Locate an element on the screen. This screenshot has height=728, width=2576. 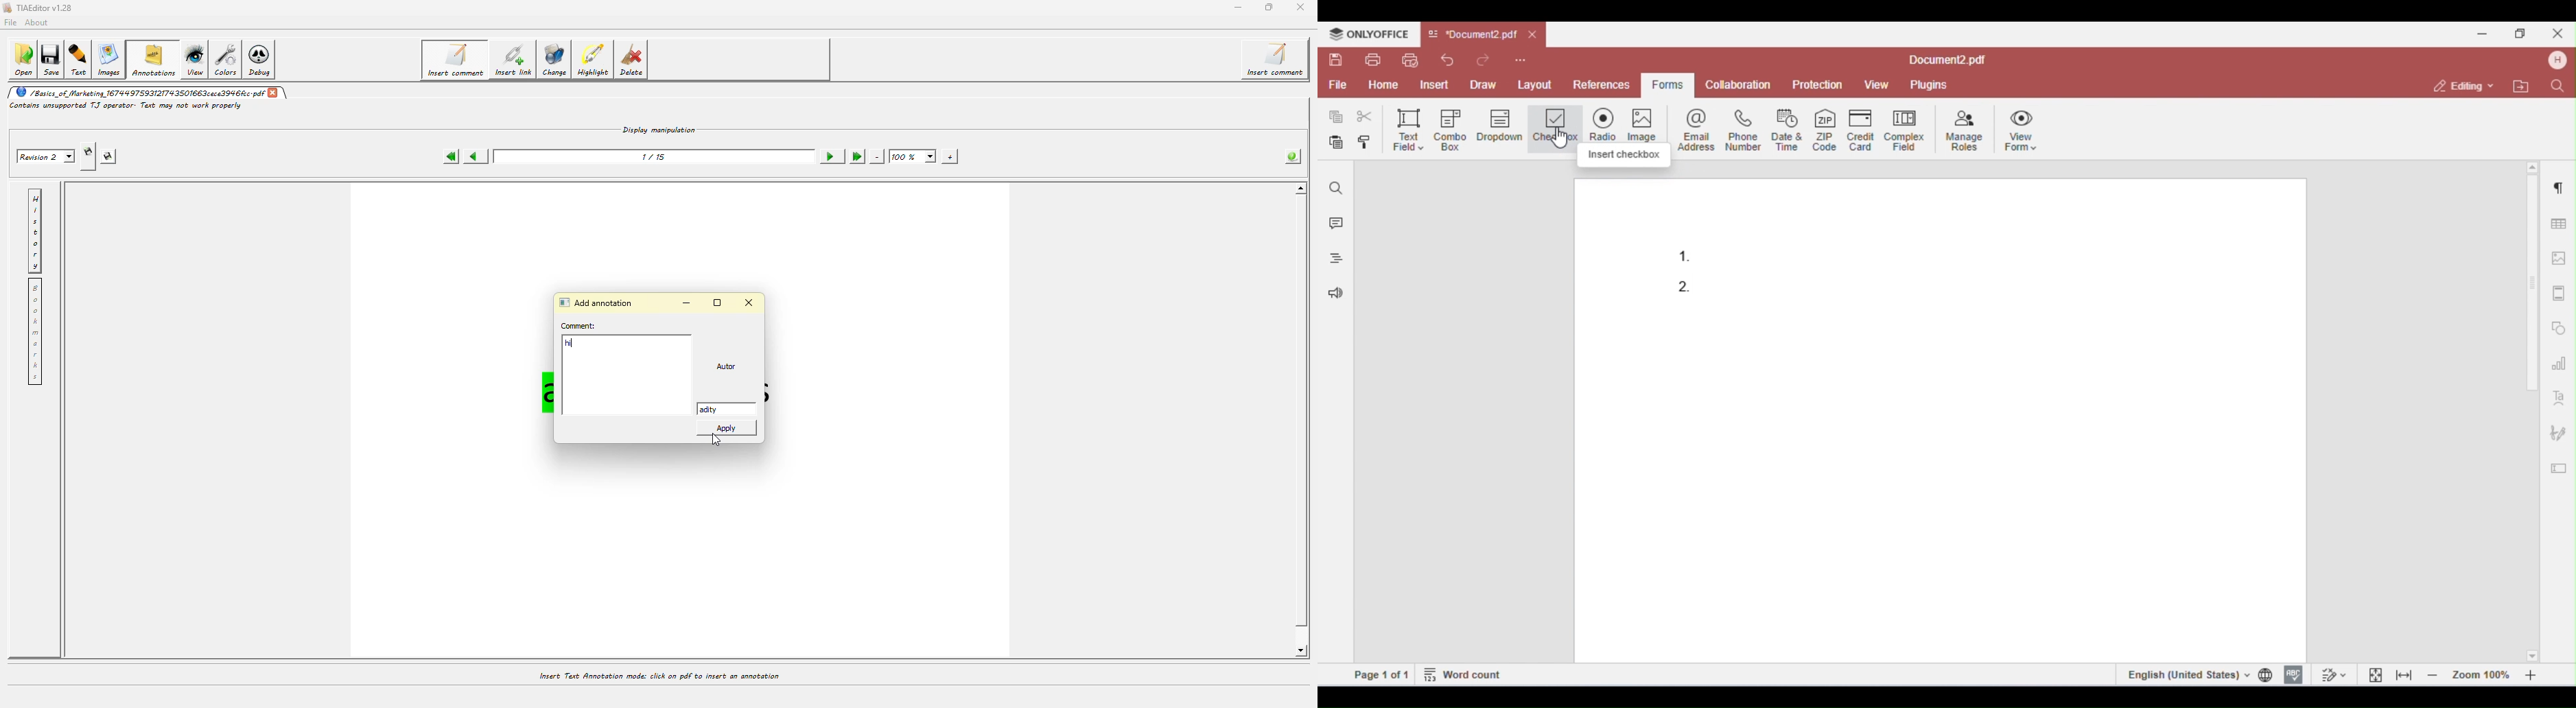
scroll up is located at coordinates (1298, 189).